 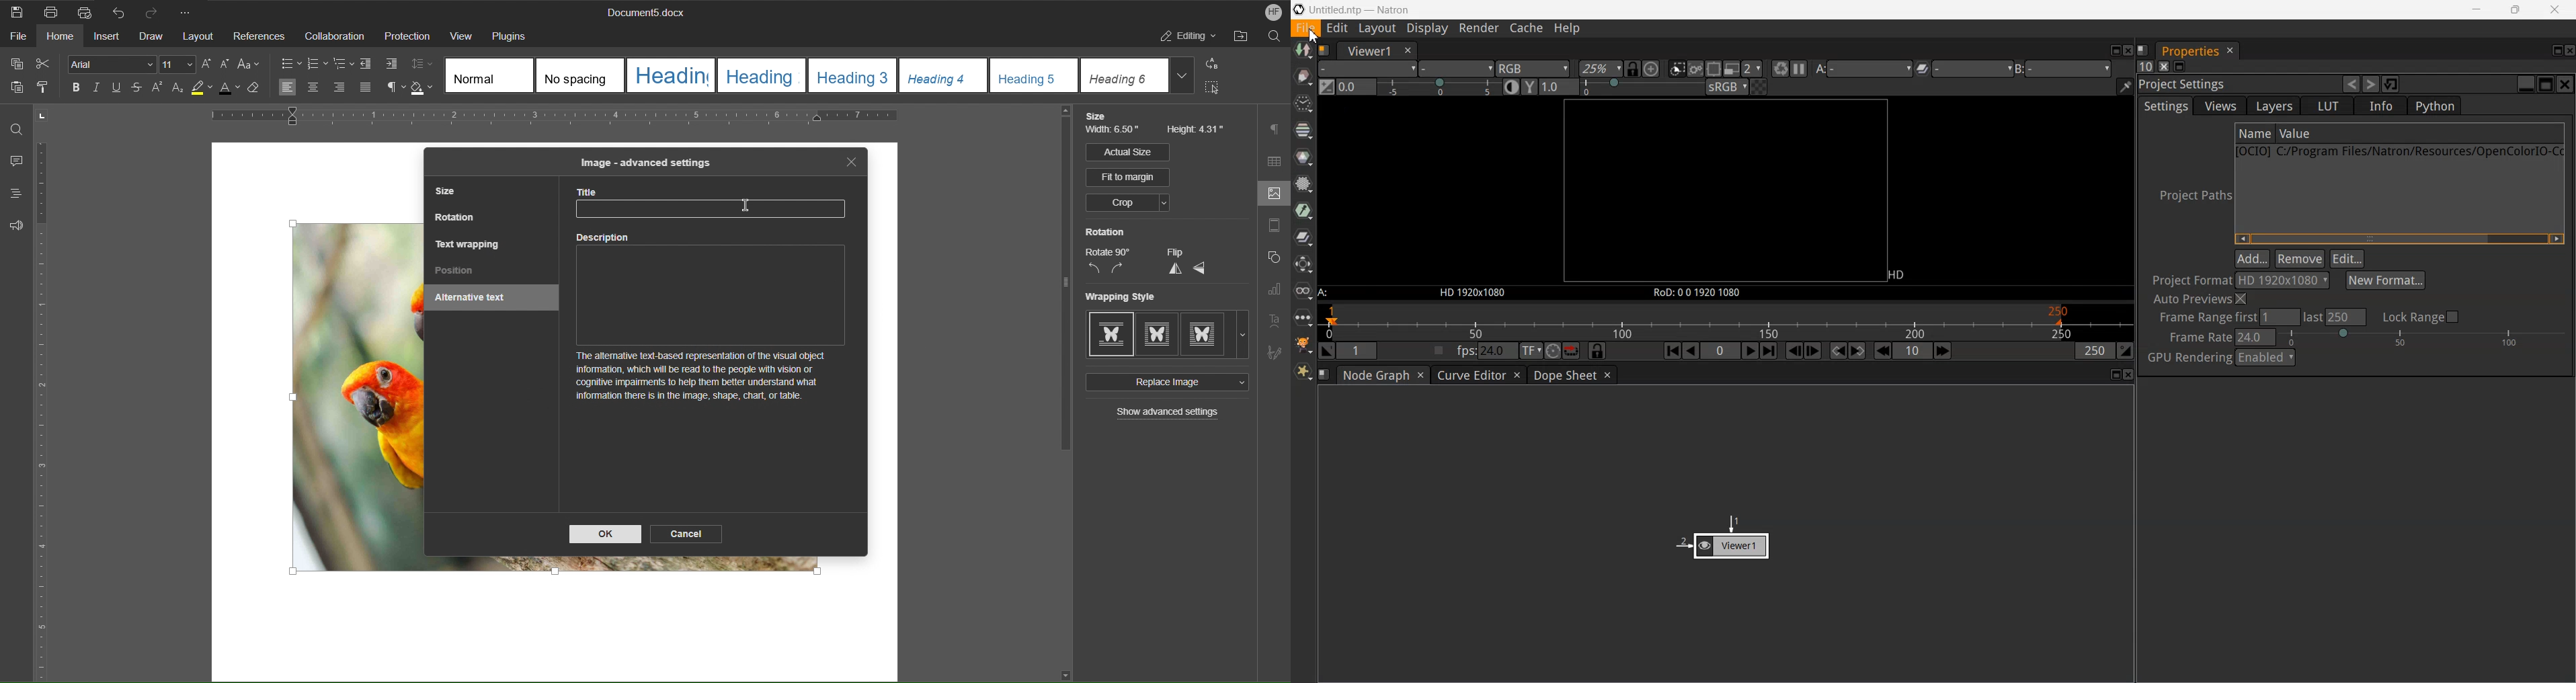 I want to click on Line Spacing, so click(x=424, y=65).